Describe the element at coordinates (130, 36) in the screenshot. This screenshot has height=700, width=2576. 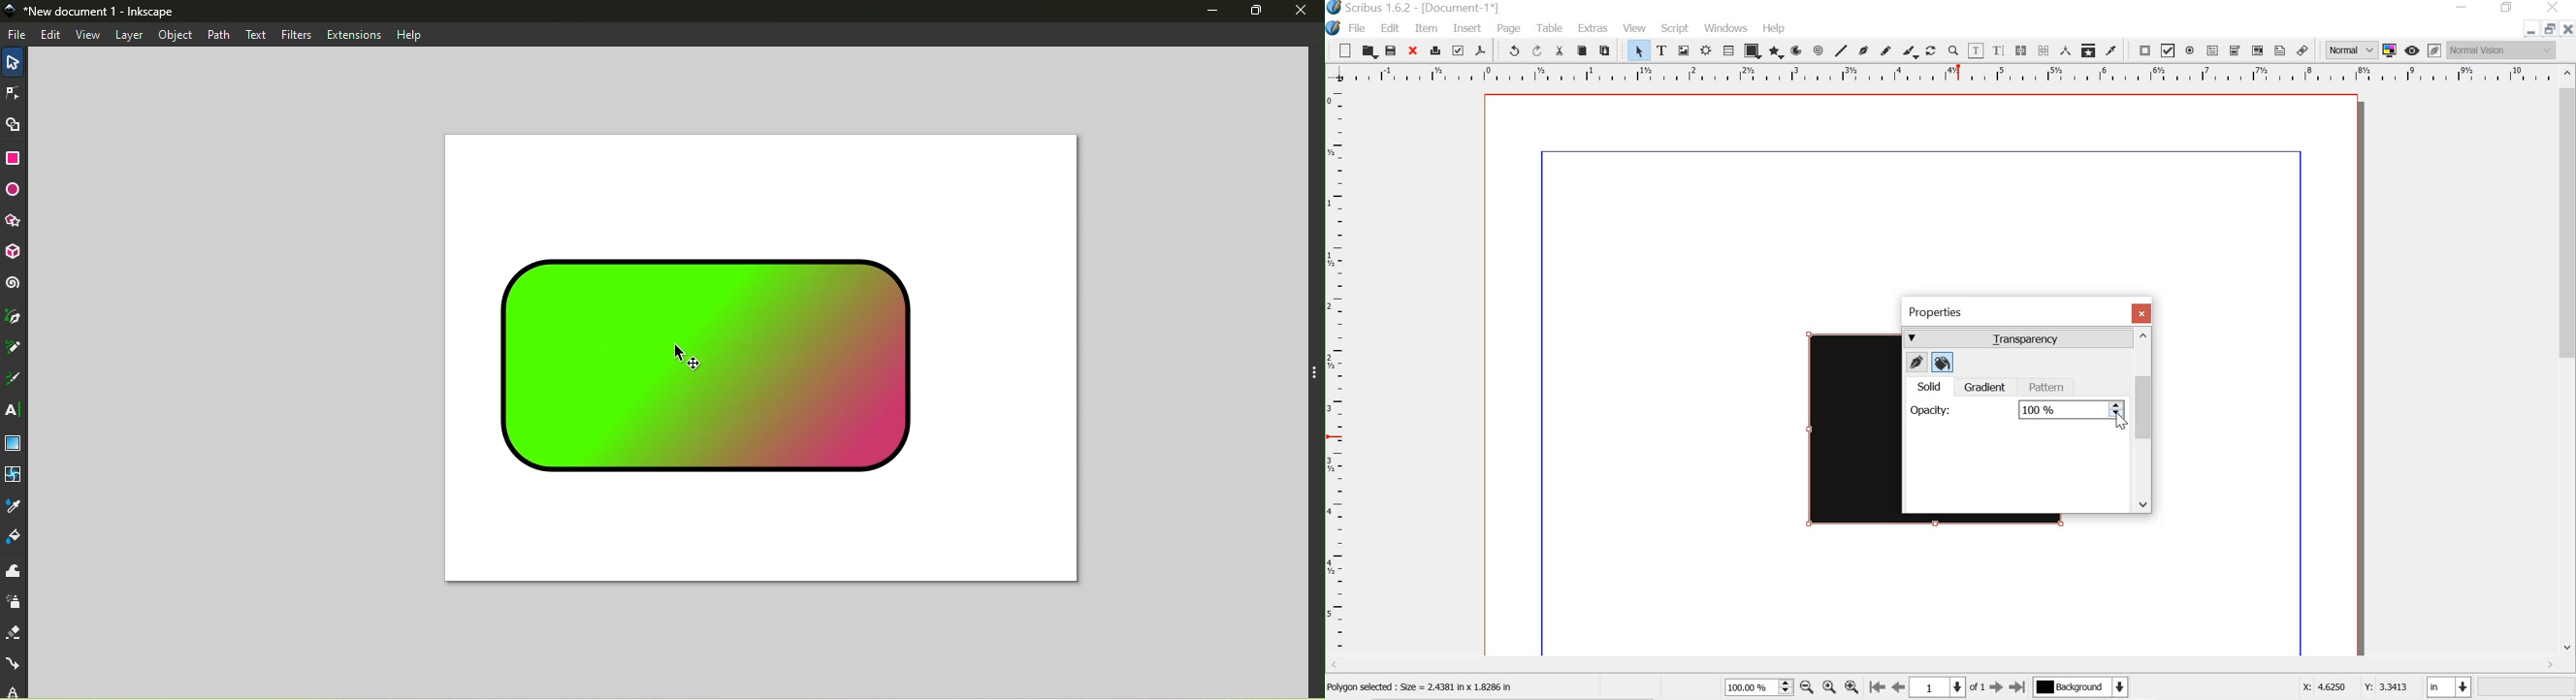
I see `Layer` at that location.